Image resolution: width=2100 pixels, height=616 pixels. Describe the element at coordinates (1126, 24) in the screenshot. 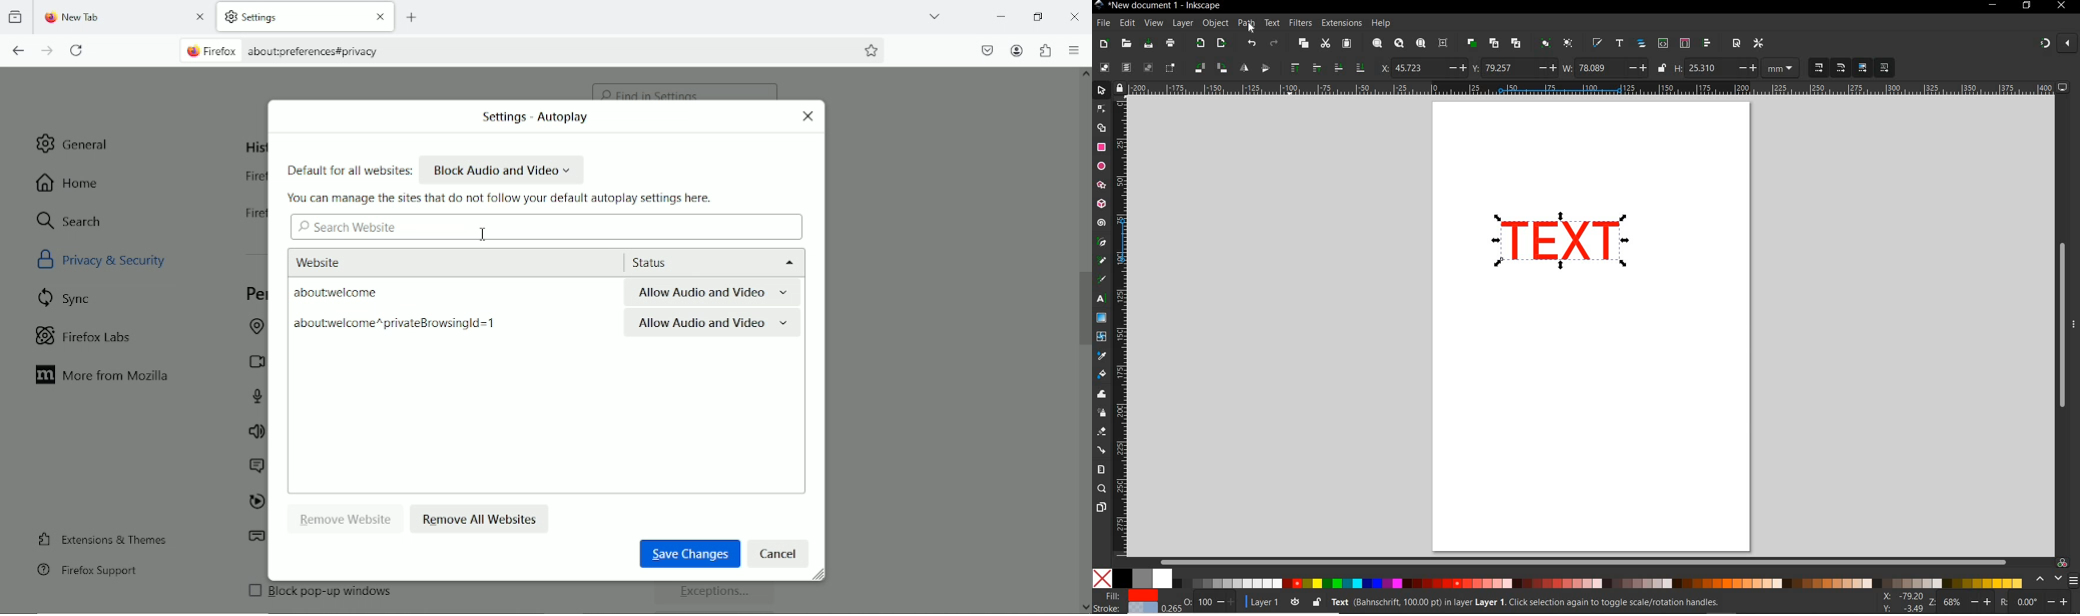

I see `EDIT` at that location.